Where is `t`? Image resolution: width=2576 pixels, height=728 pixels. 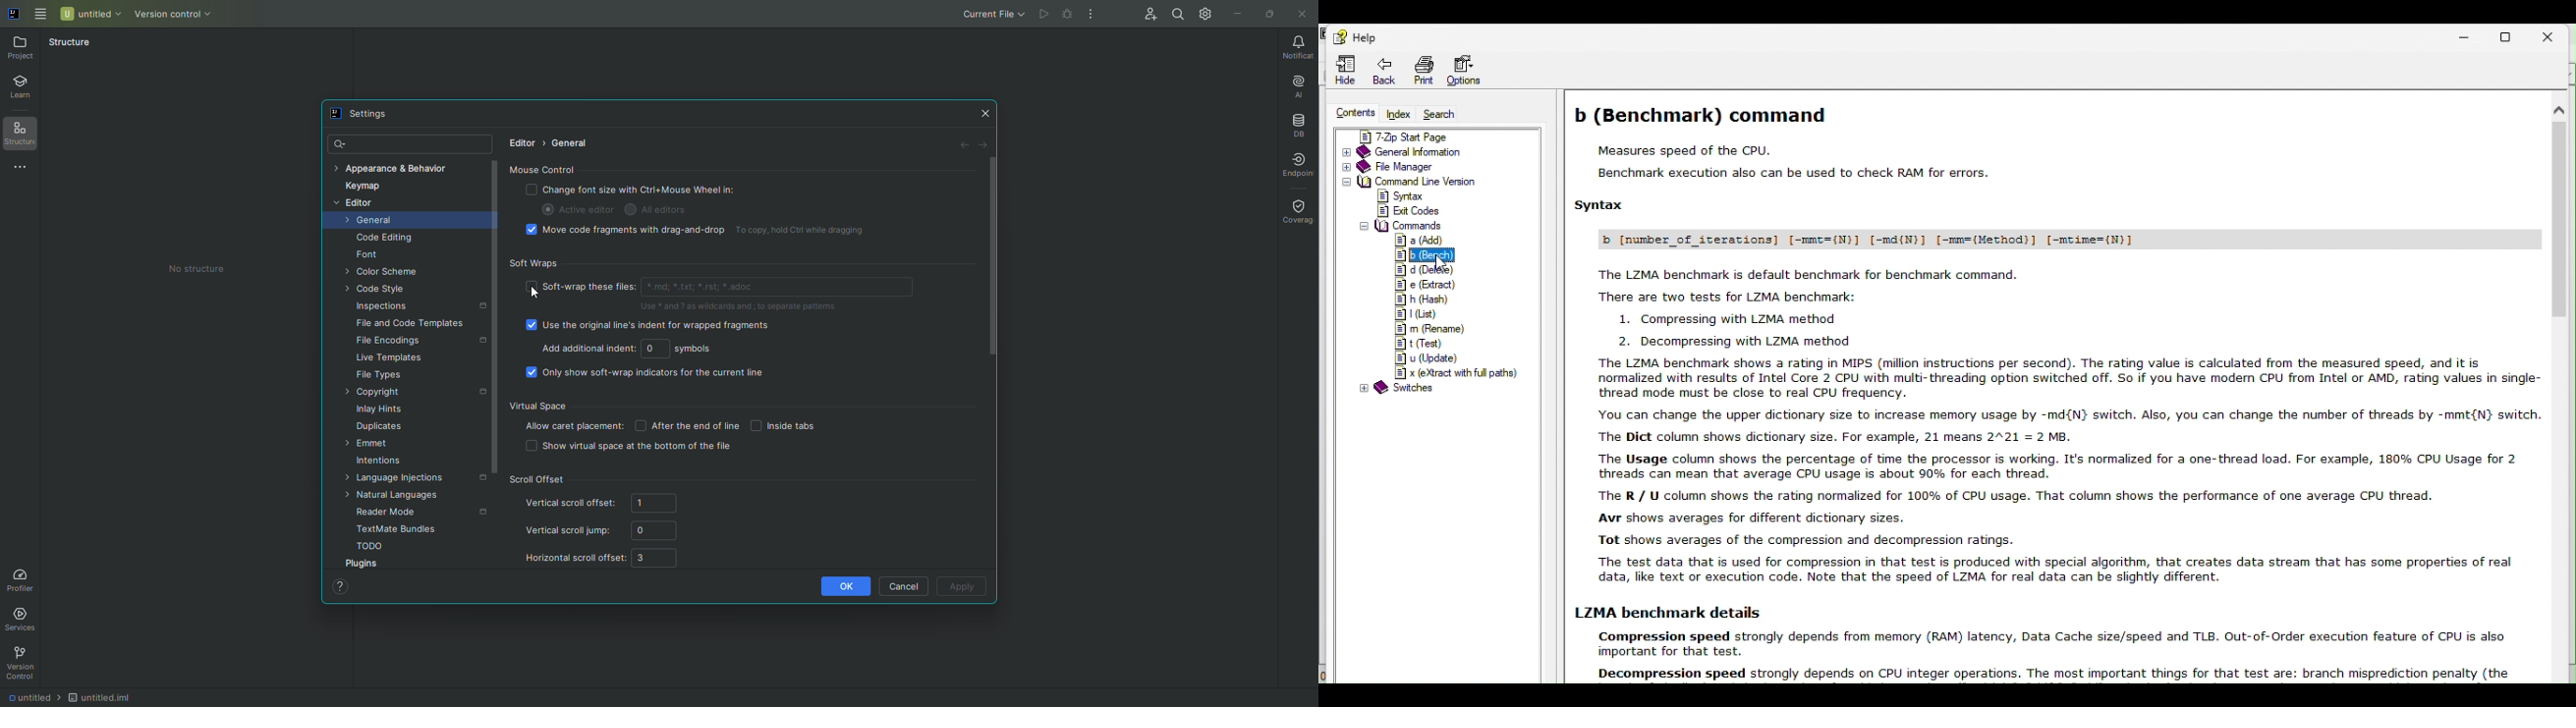
t is located at coordinates (1429, 344).